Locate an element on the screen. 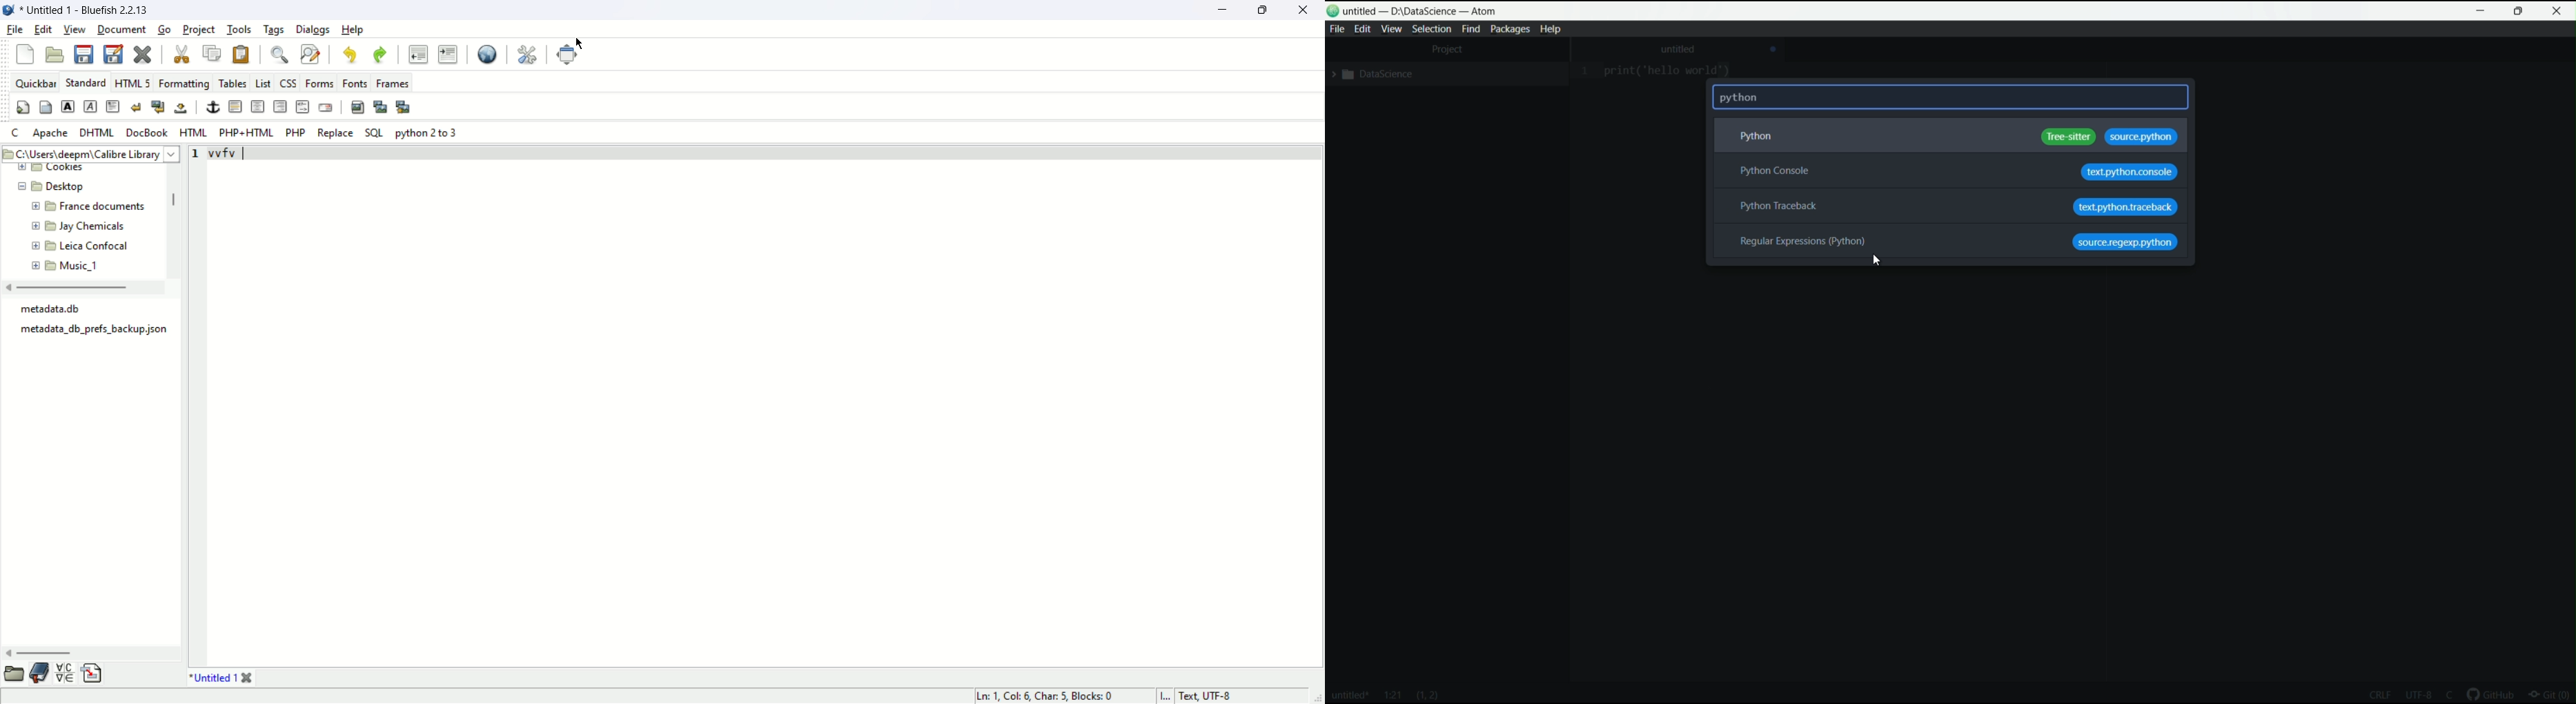  STANDARD is located at coordinates (83, 82).